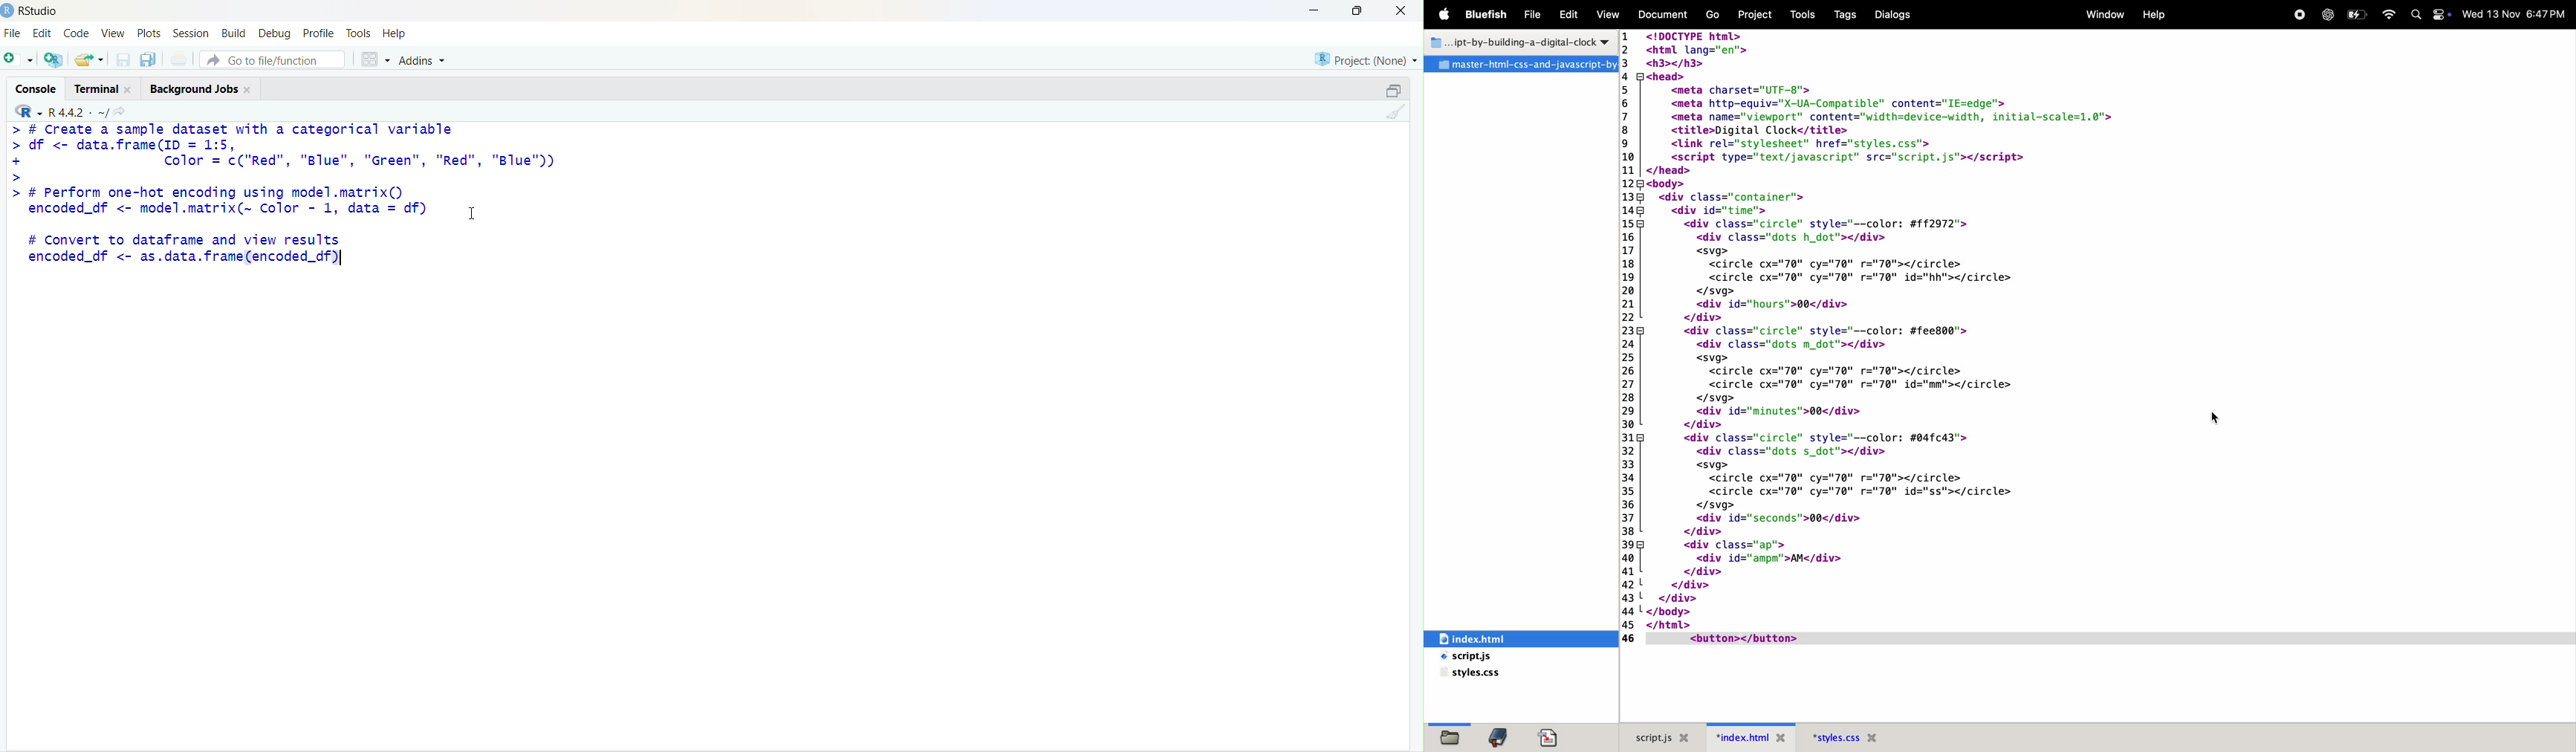 The image size is (2576, 756). Describe the element at coordinates (78, 112) in the screenshot. I see `R 4.4.2 ~/` at that location.